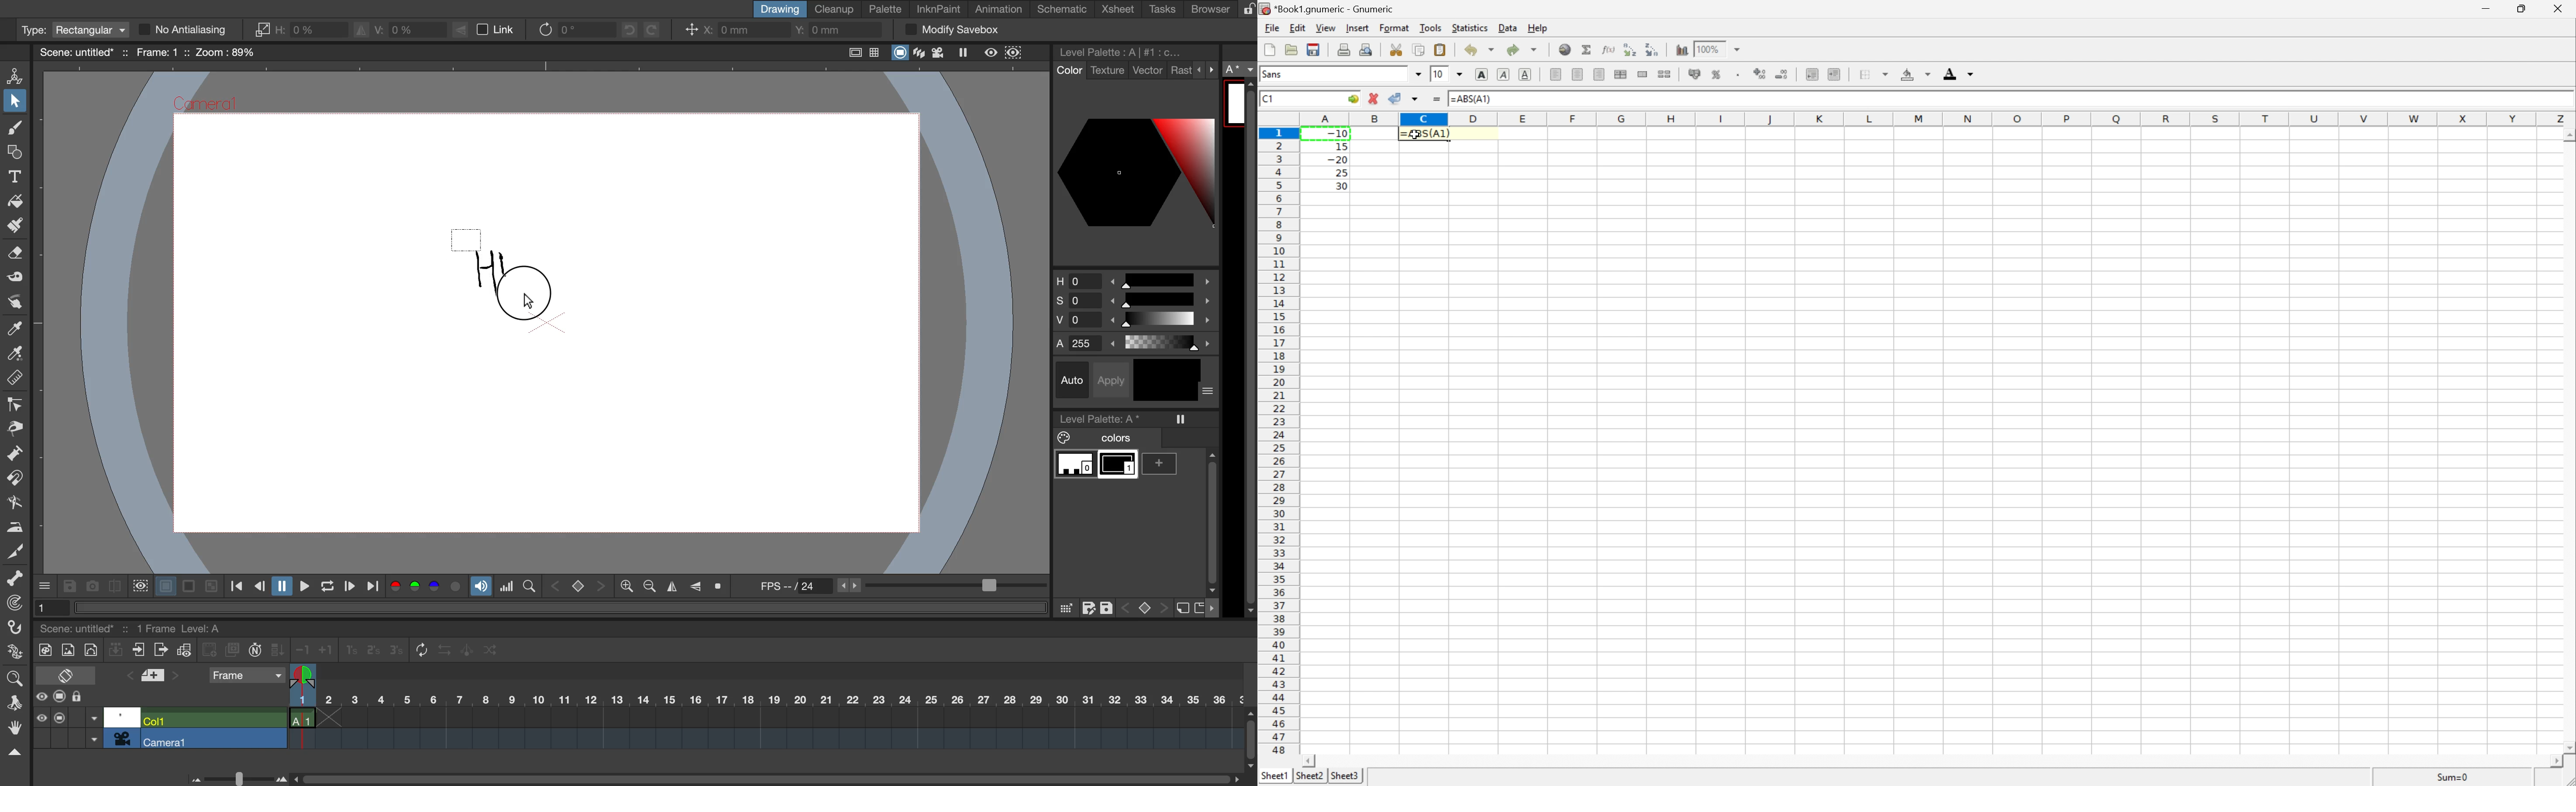 This screenshot has height=812, width=2576. I want to click on new style, so click(1182, 609).